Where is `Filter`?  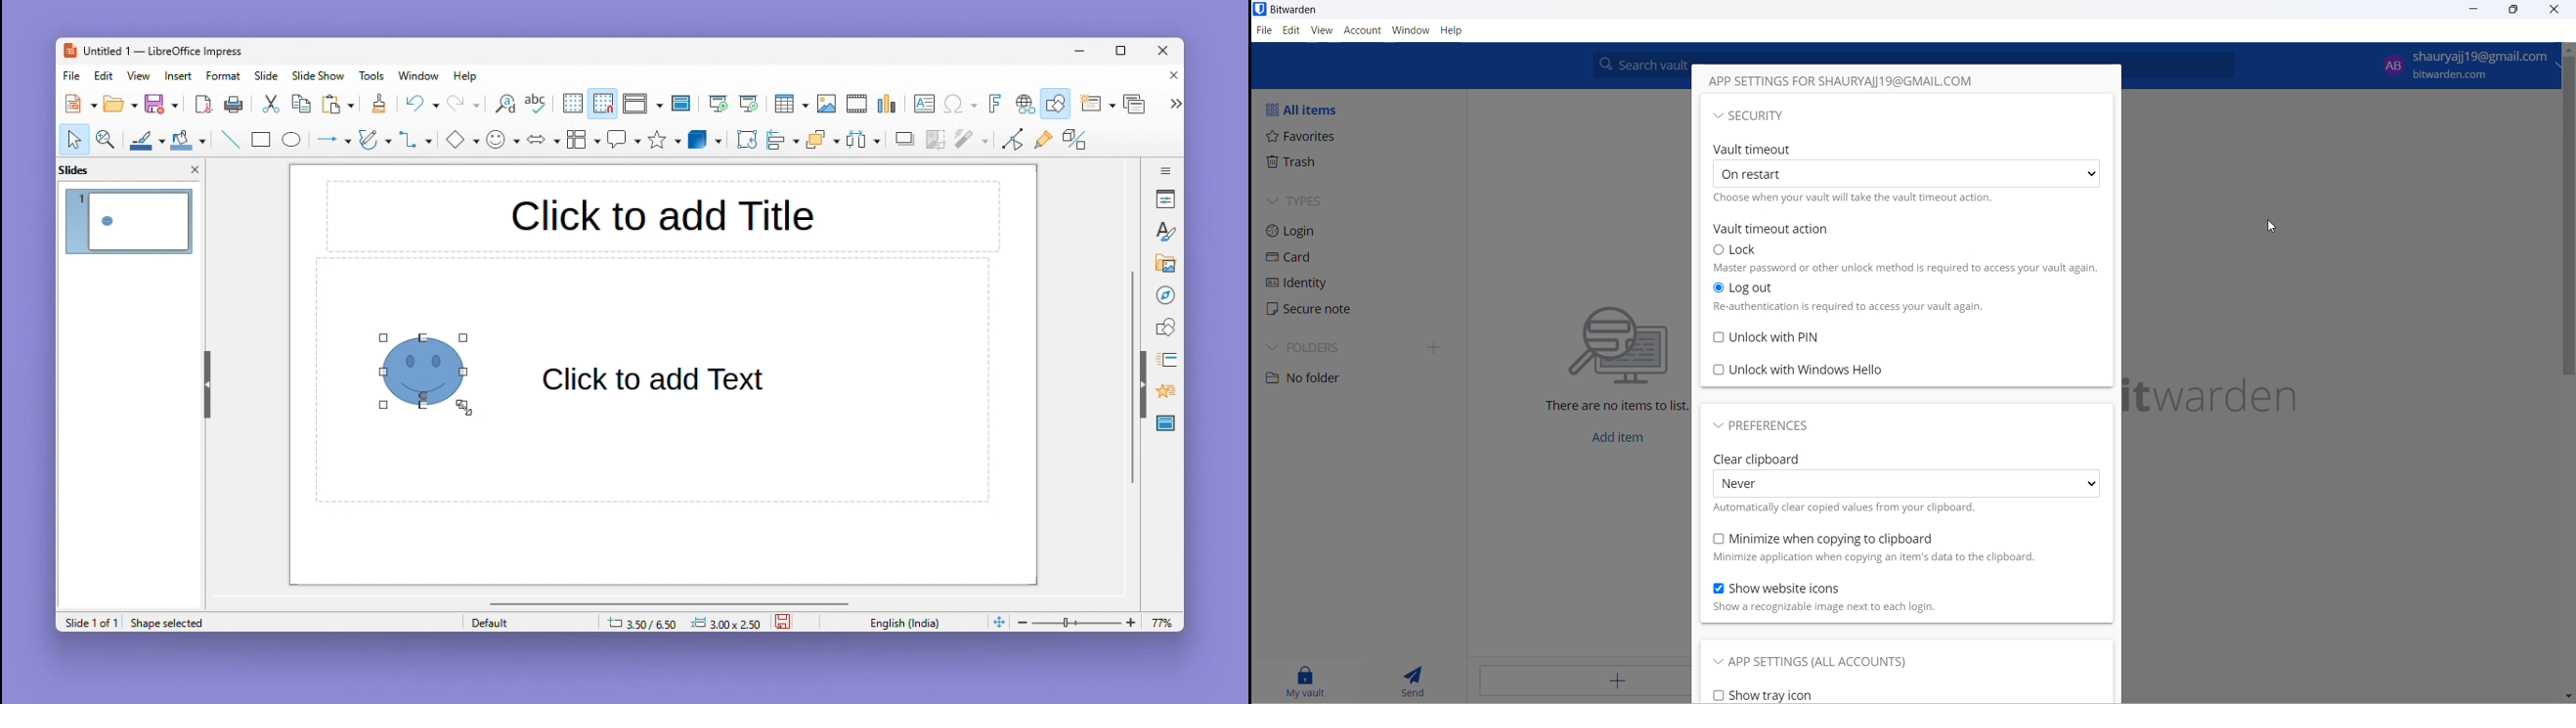
Filter is located at coordinates (970, 145).